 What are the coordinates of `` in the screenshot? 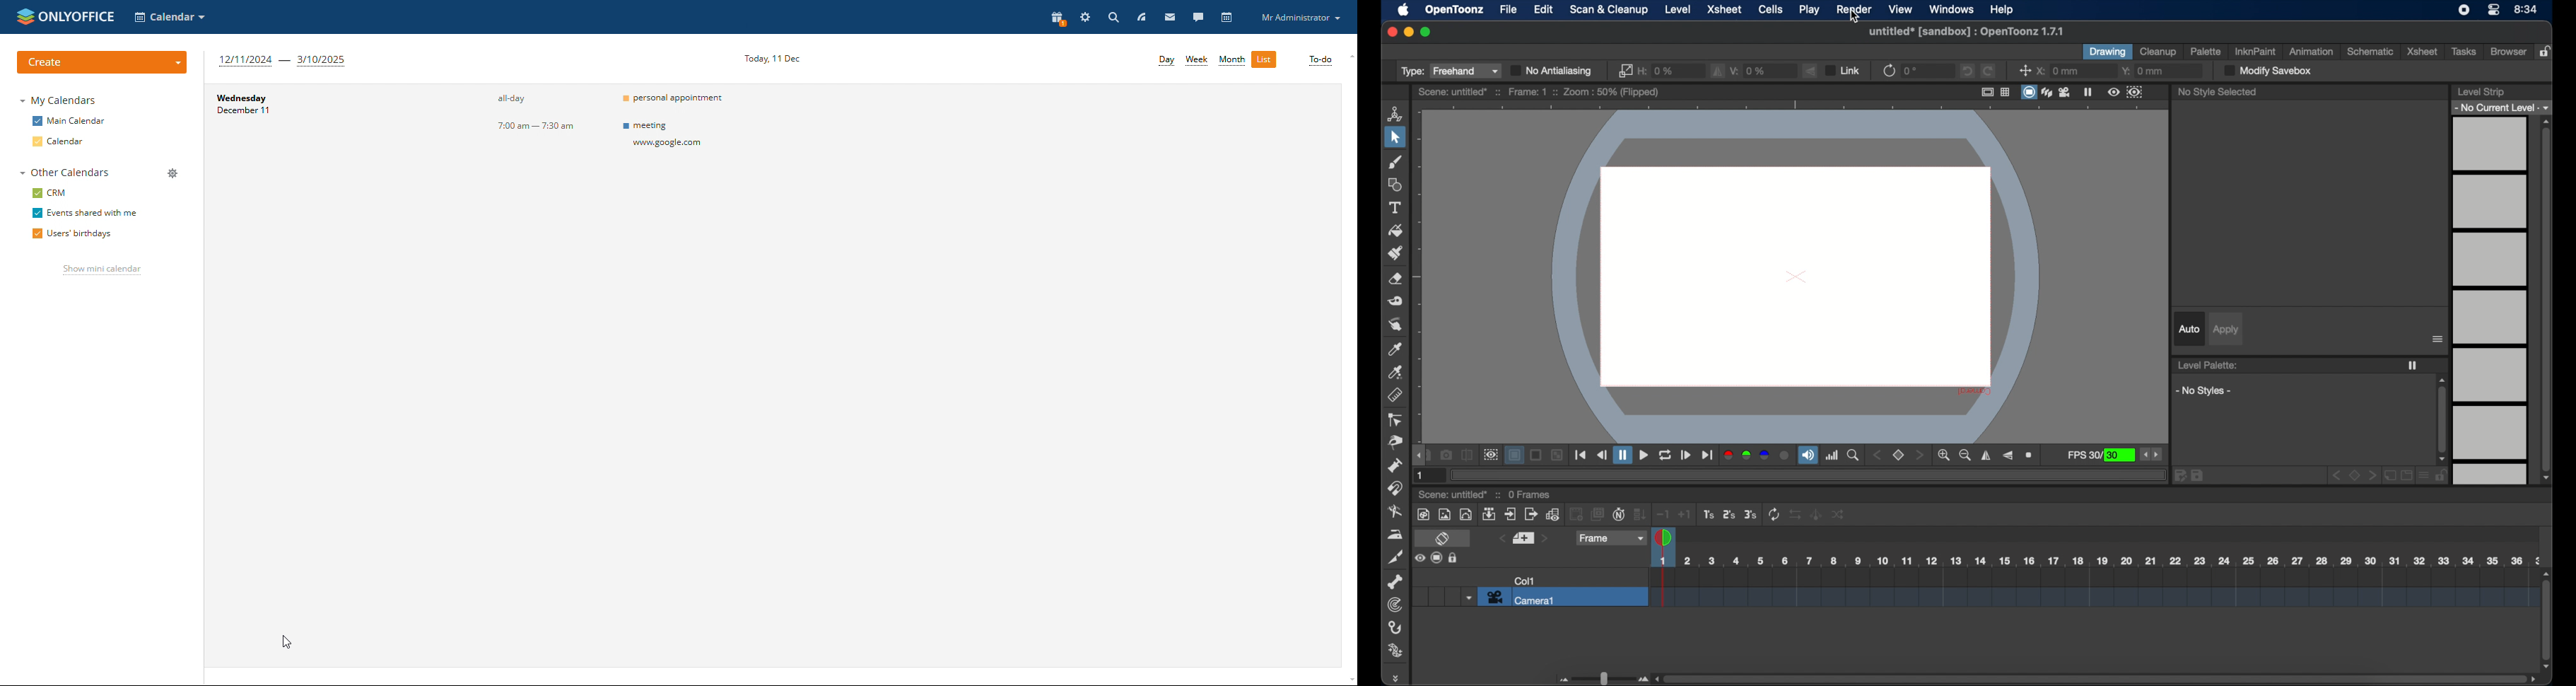 It's located at (2180, 476).